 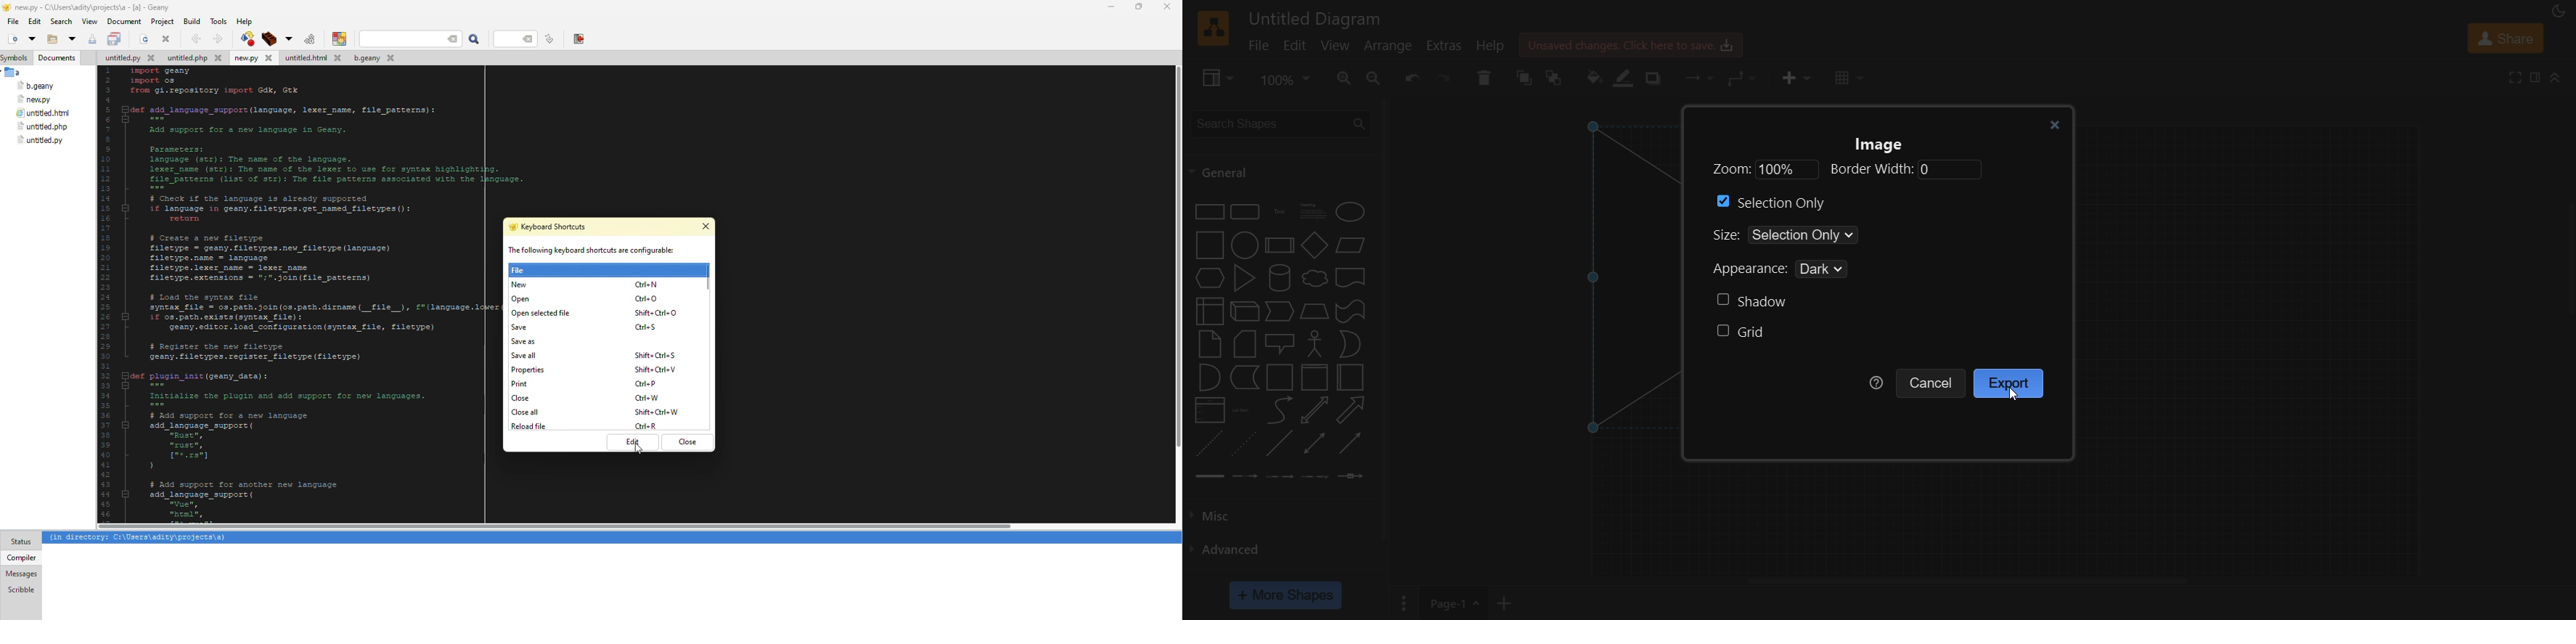 What do you see at coordinates (520, 327) in the screenshot?
I see `save` at bounding box center [520, 327].